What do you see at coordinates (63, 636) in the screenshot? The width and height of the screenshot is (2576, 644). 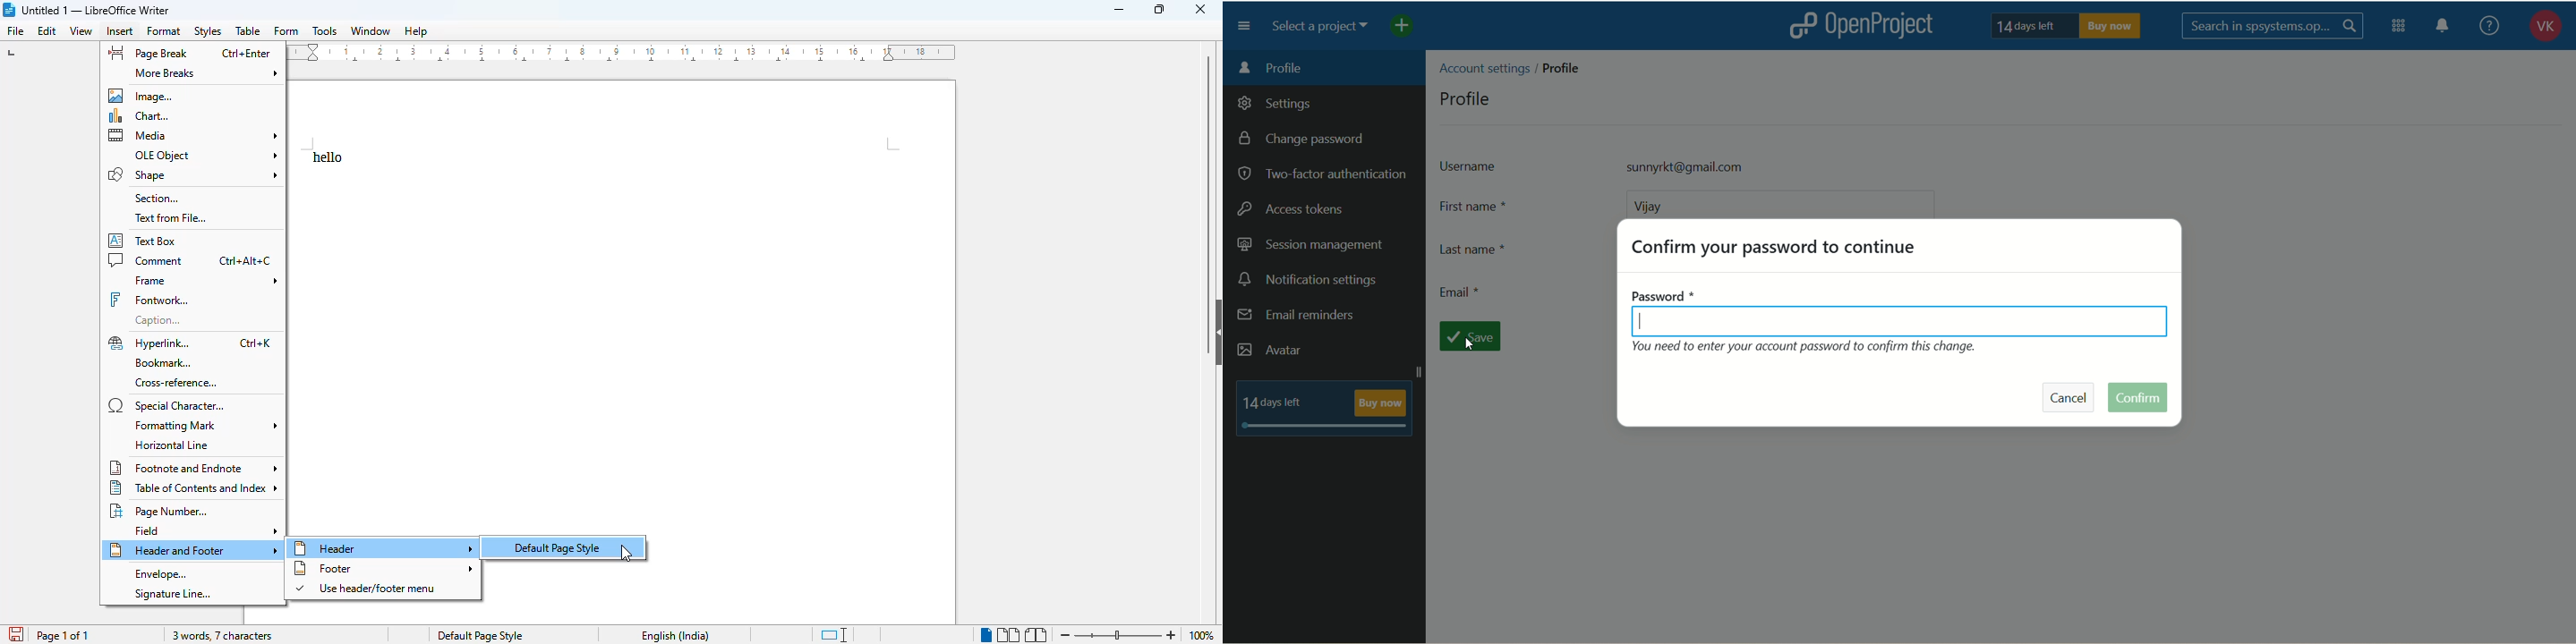 I see `page 1 of 1` at bounding box center [63, 636].